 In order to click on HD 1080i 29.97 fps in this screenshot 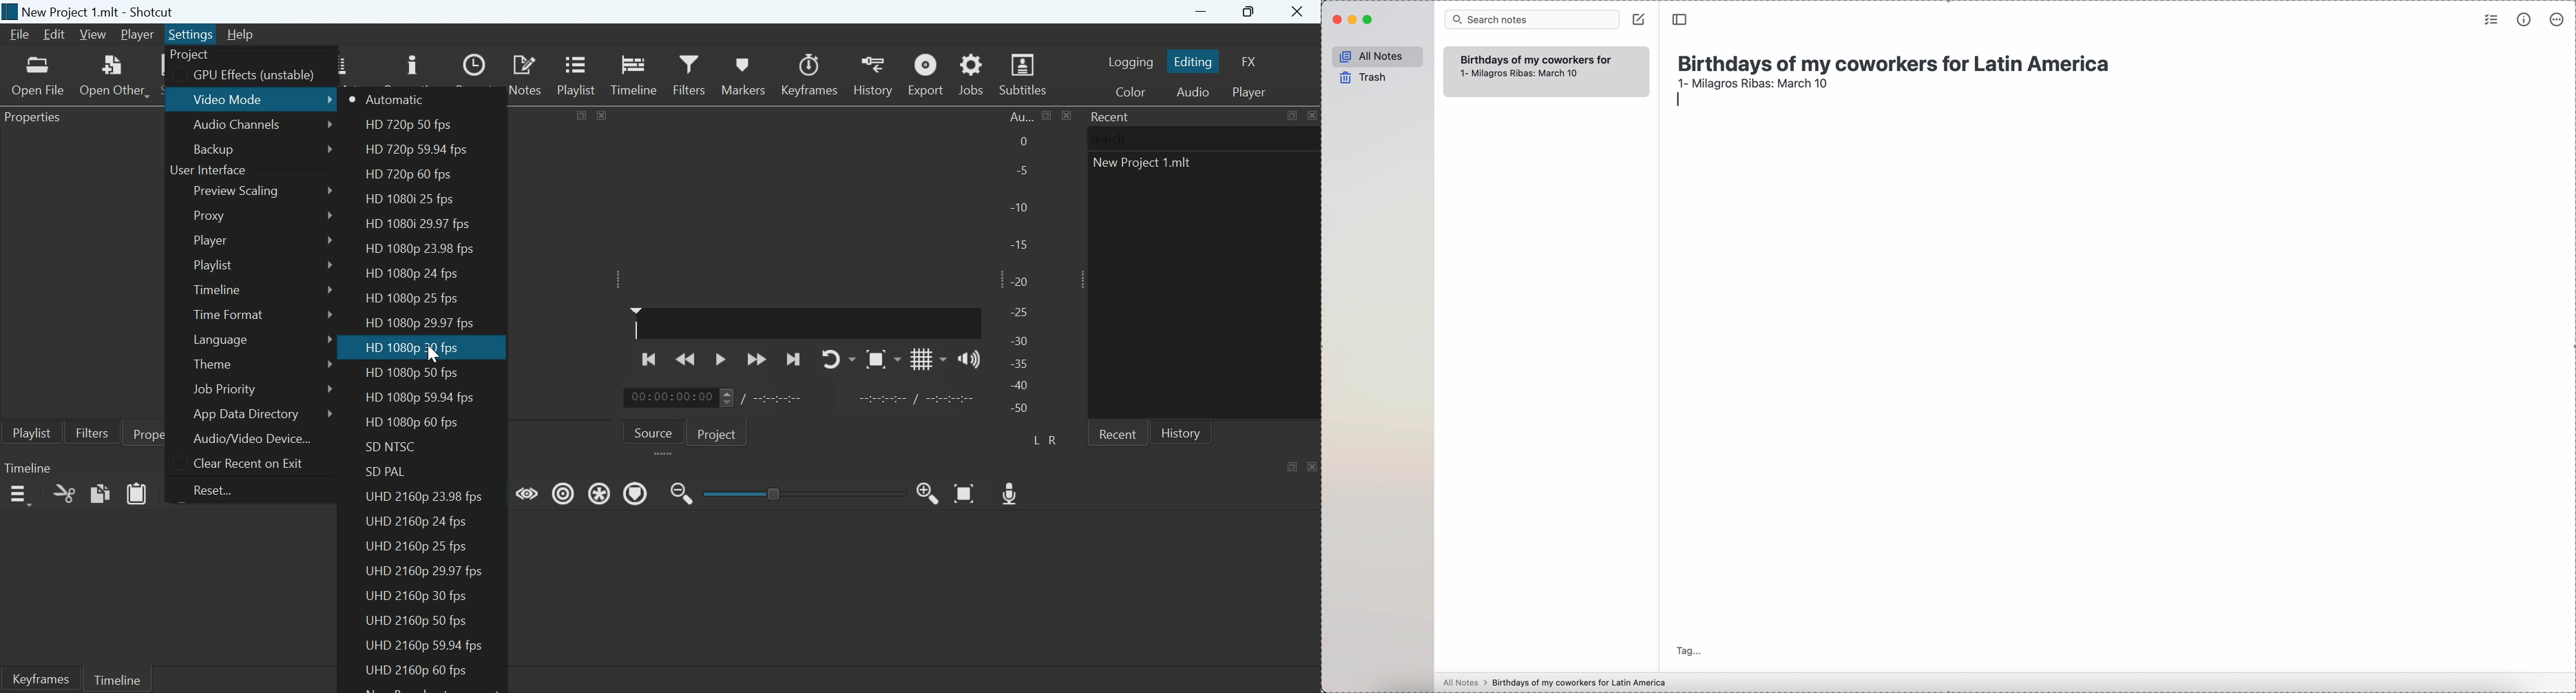, I will do `click(417, 223)`.